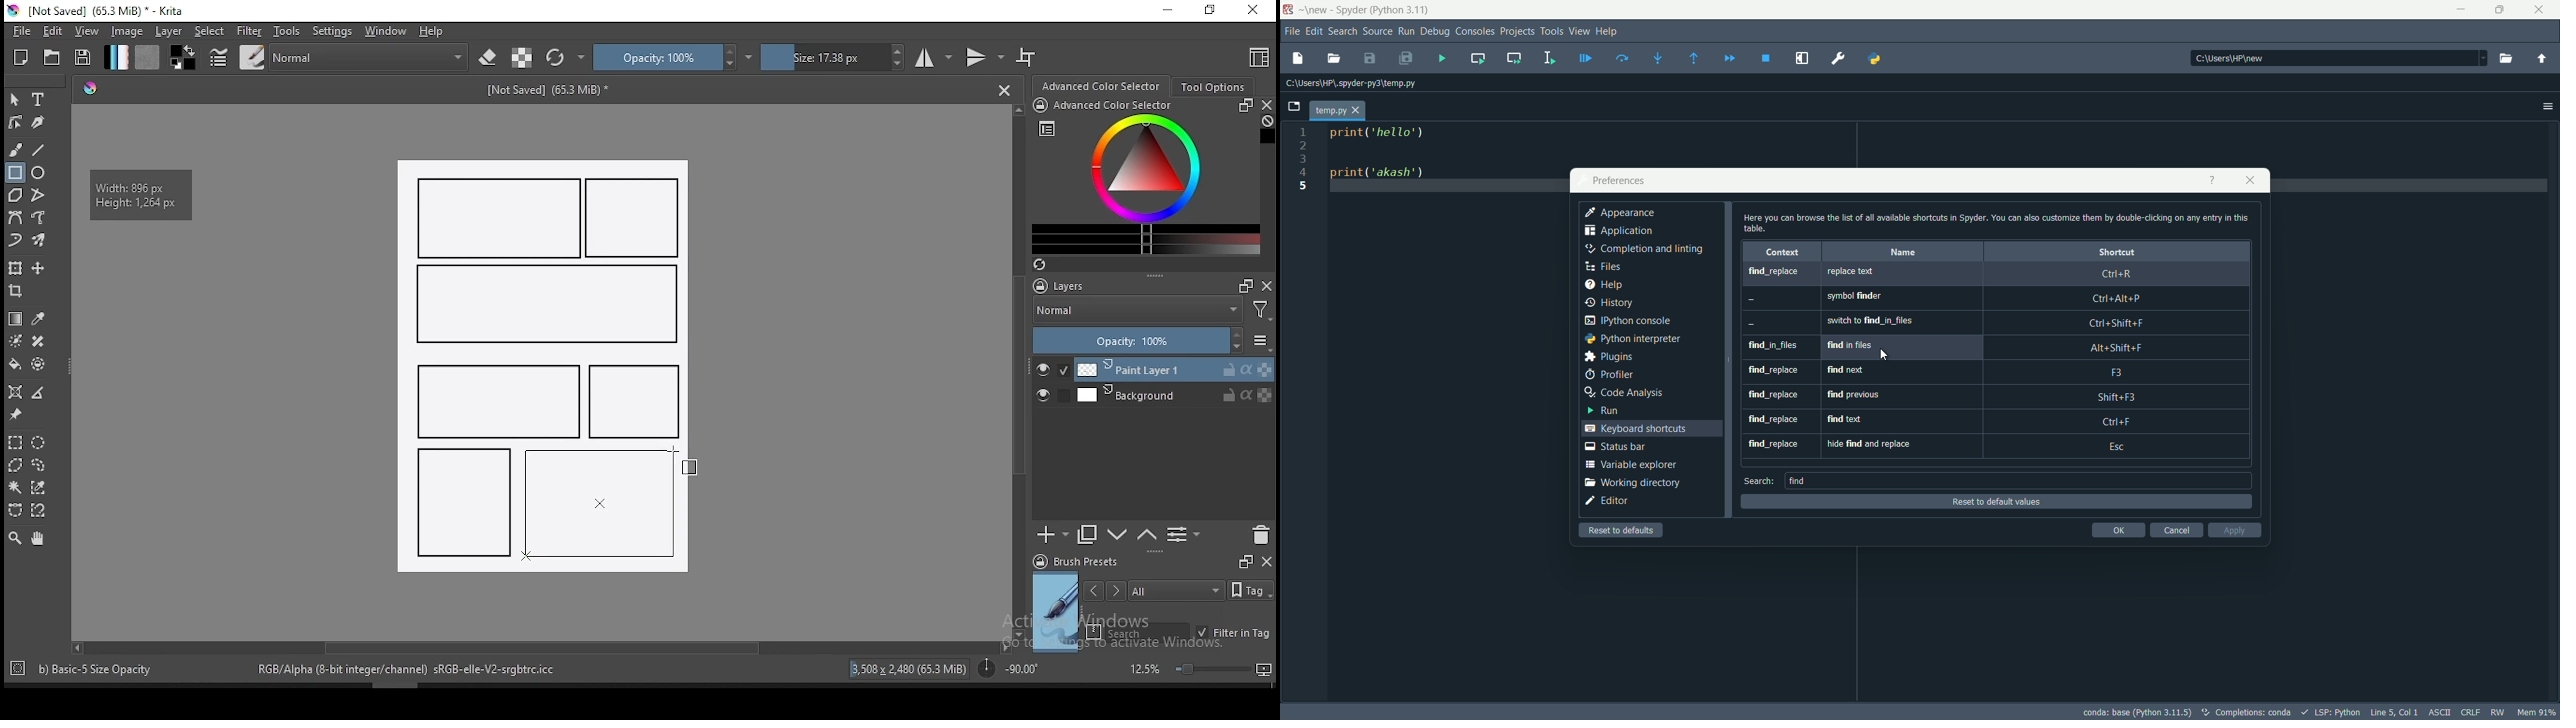 The height and width of the screenshot is (728, 2576). I want to click on projects menu, so click(1513, 32).